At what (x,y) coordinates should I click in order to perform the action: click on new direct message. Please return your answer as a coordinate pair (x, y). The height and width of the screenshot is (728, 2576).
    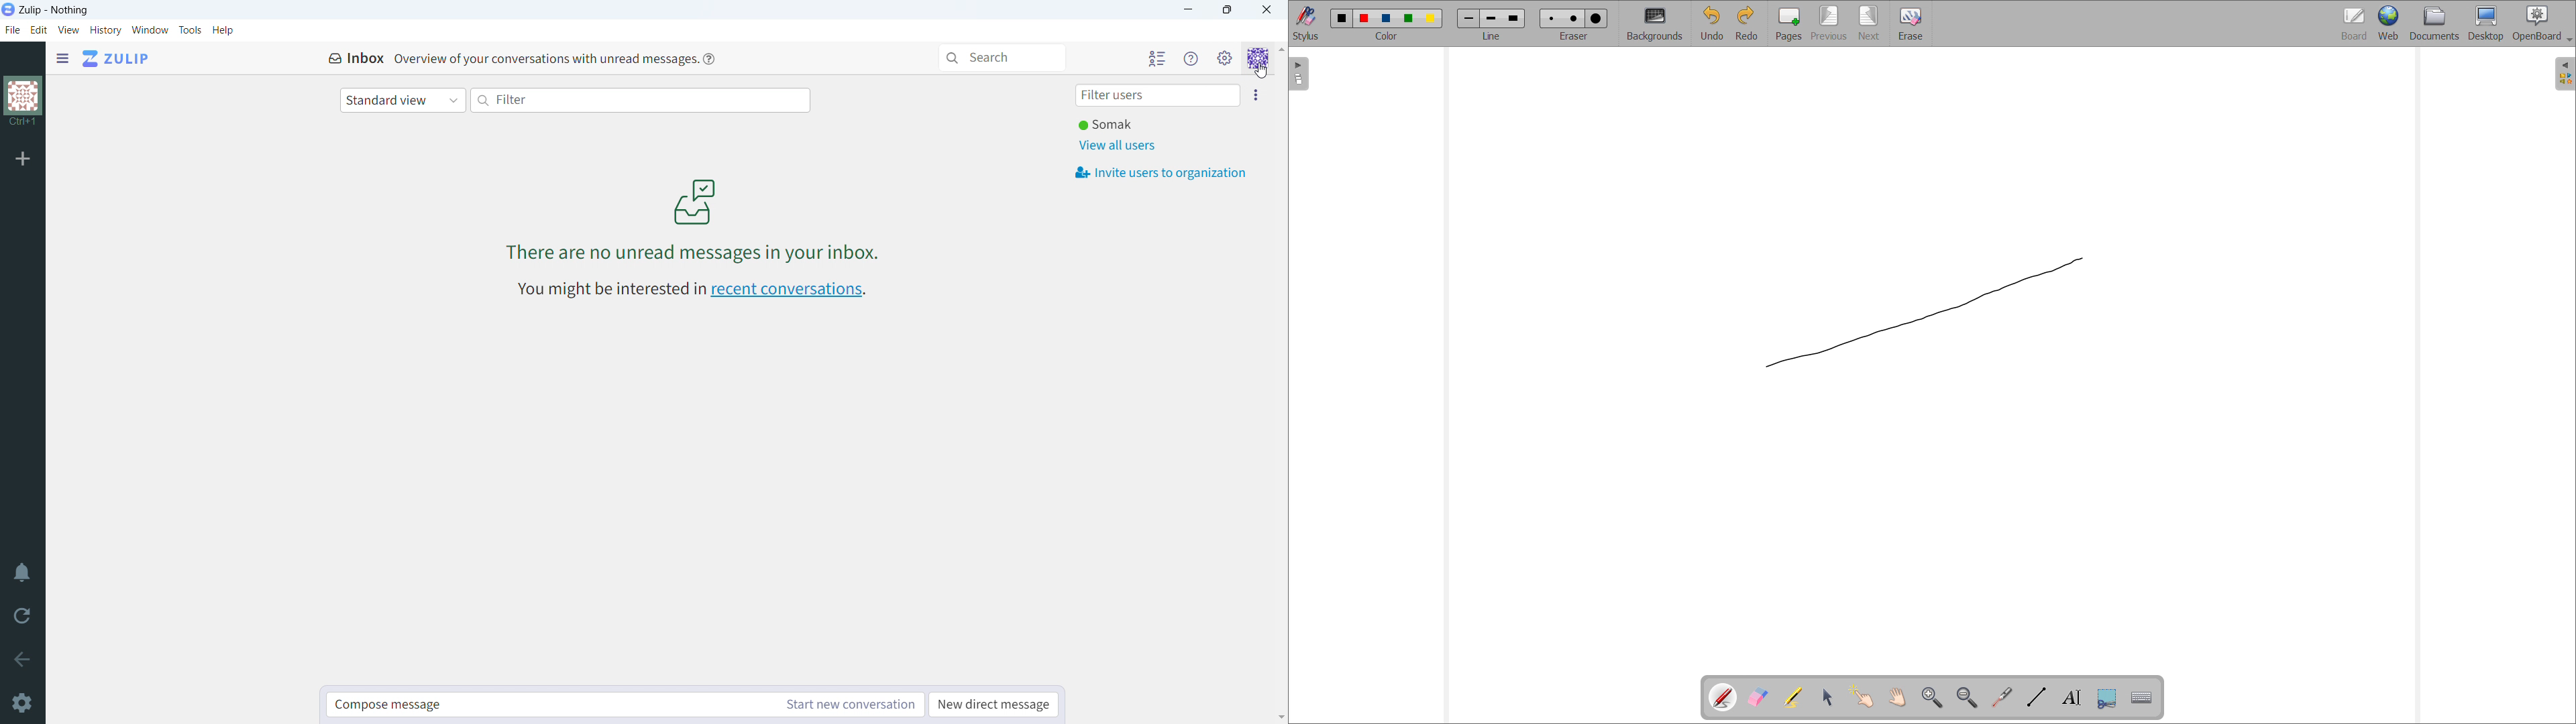
    Looking at the image, I should click on (993, 705).